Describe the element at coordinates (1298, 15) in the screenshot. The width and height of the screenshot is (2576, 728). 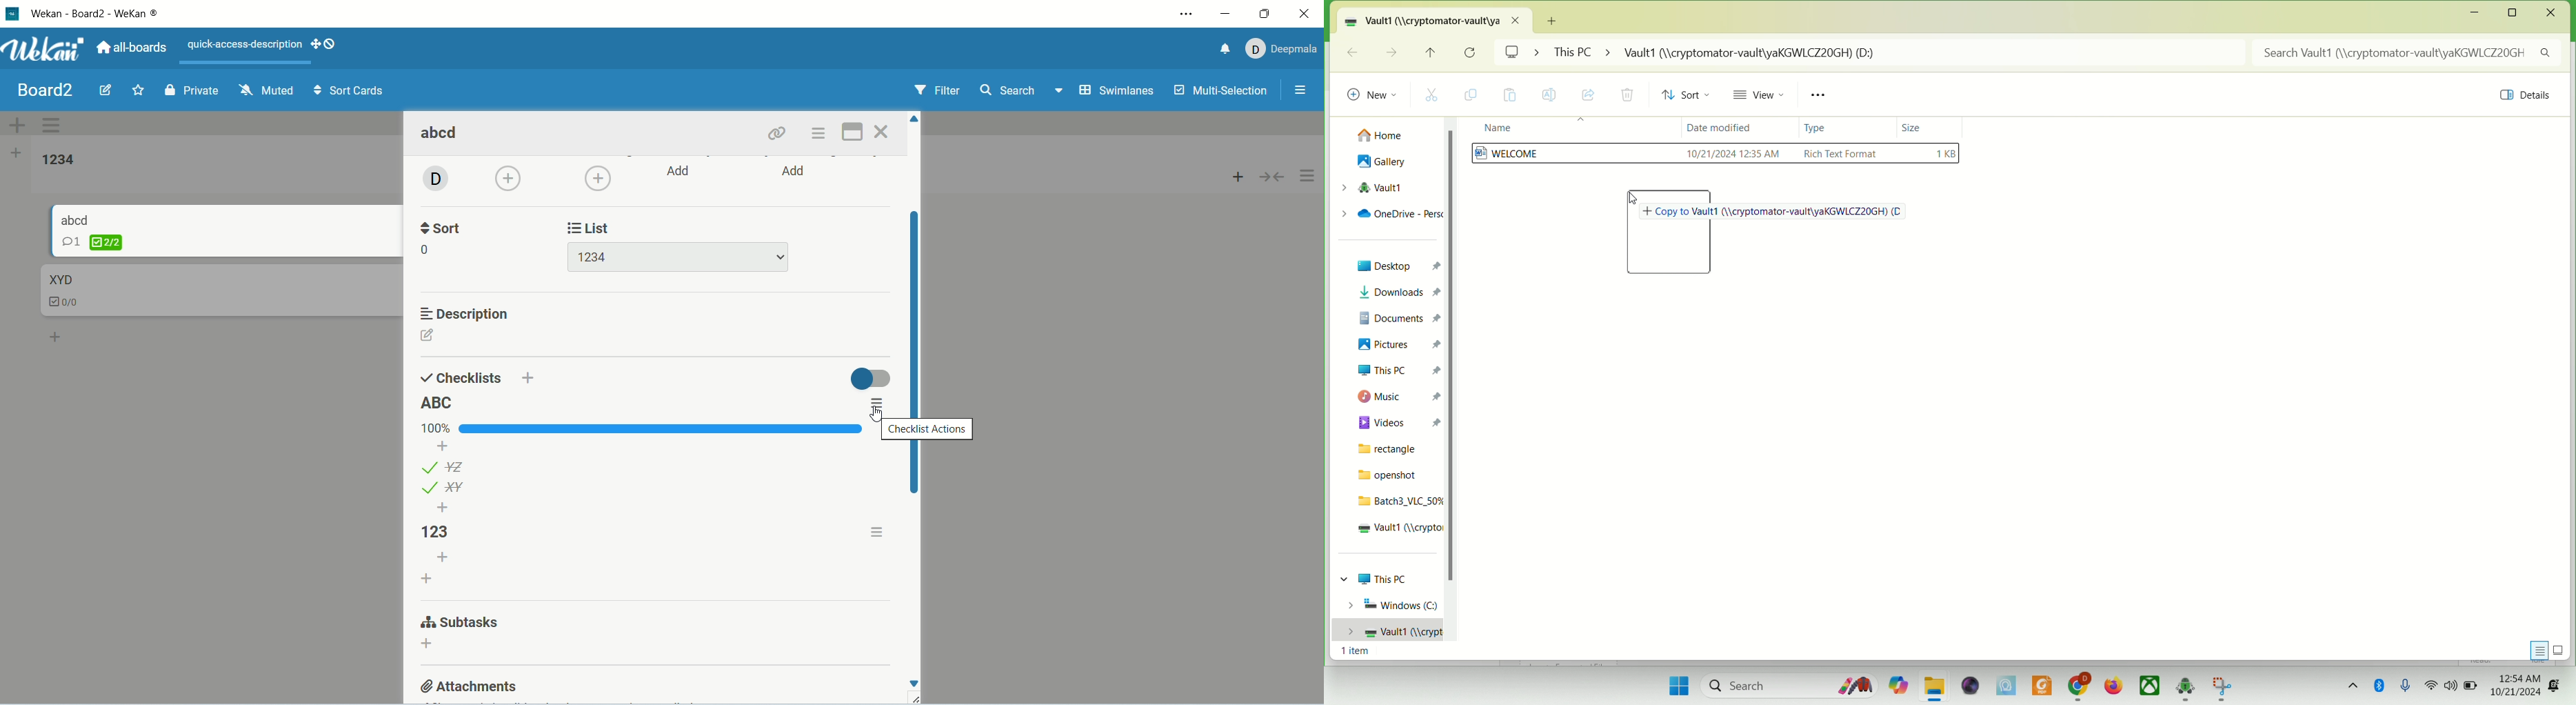
I see `close` at that location.